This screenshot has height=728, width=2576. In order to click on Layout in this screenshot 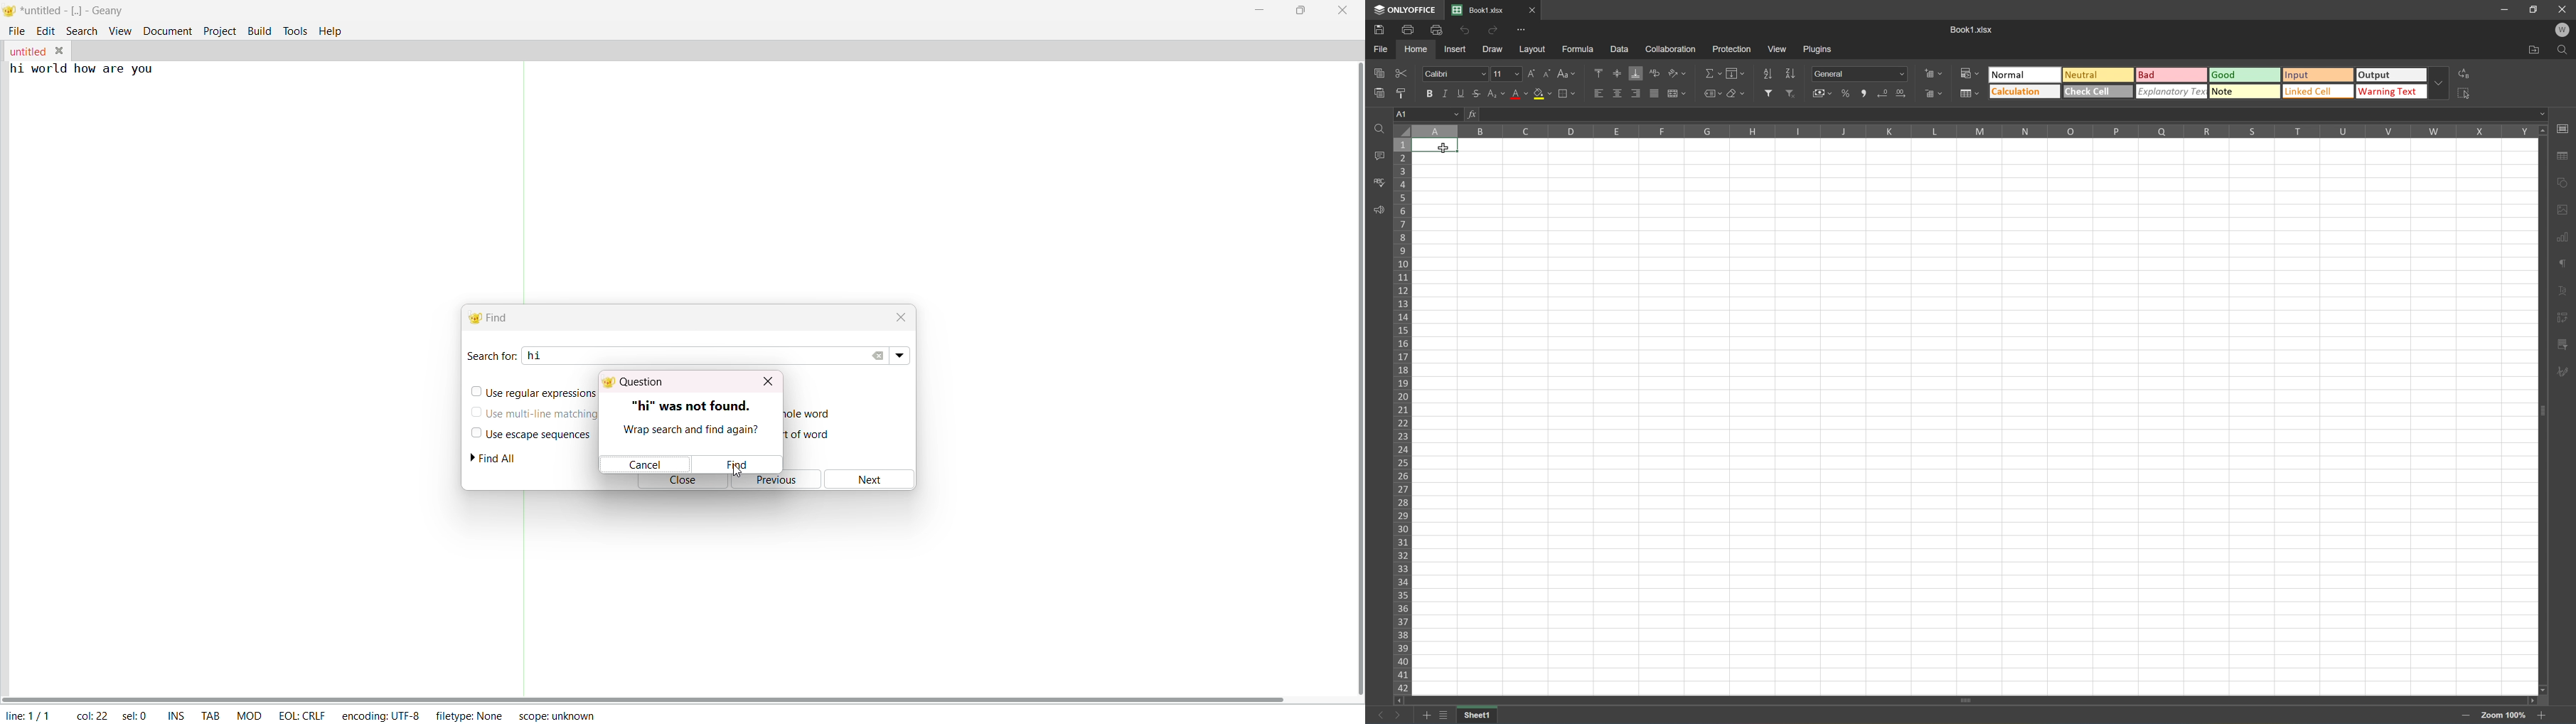, I will do `click(1532, 50)`.